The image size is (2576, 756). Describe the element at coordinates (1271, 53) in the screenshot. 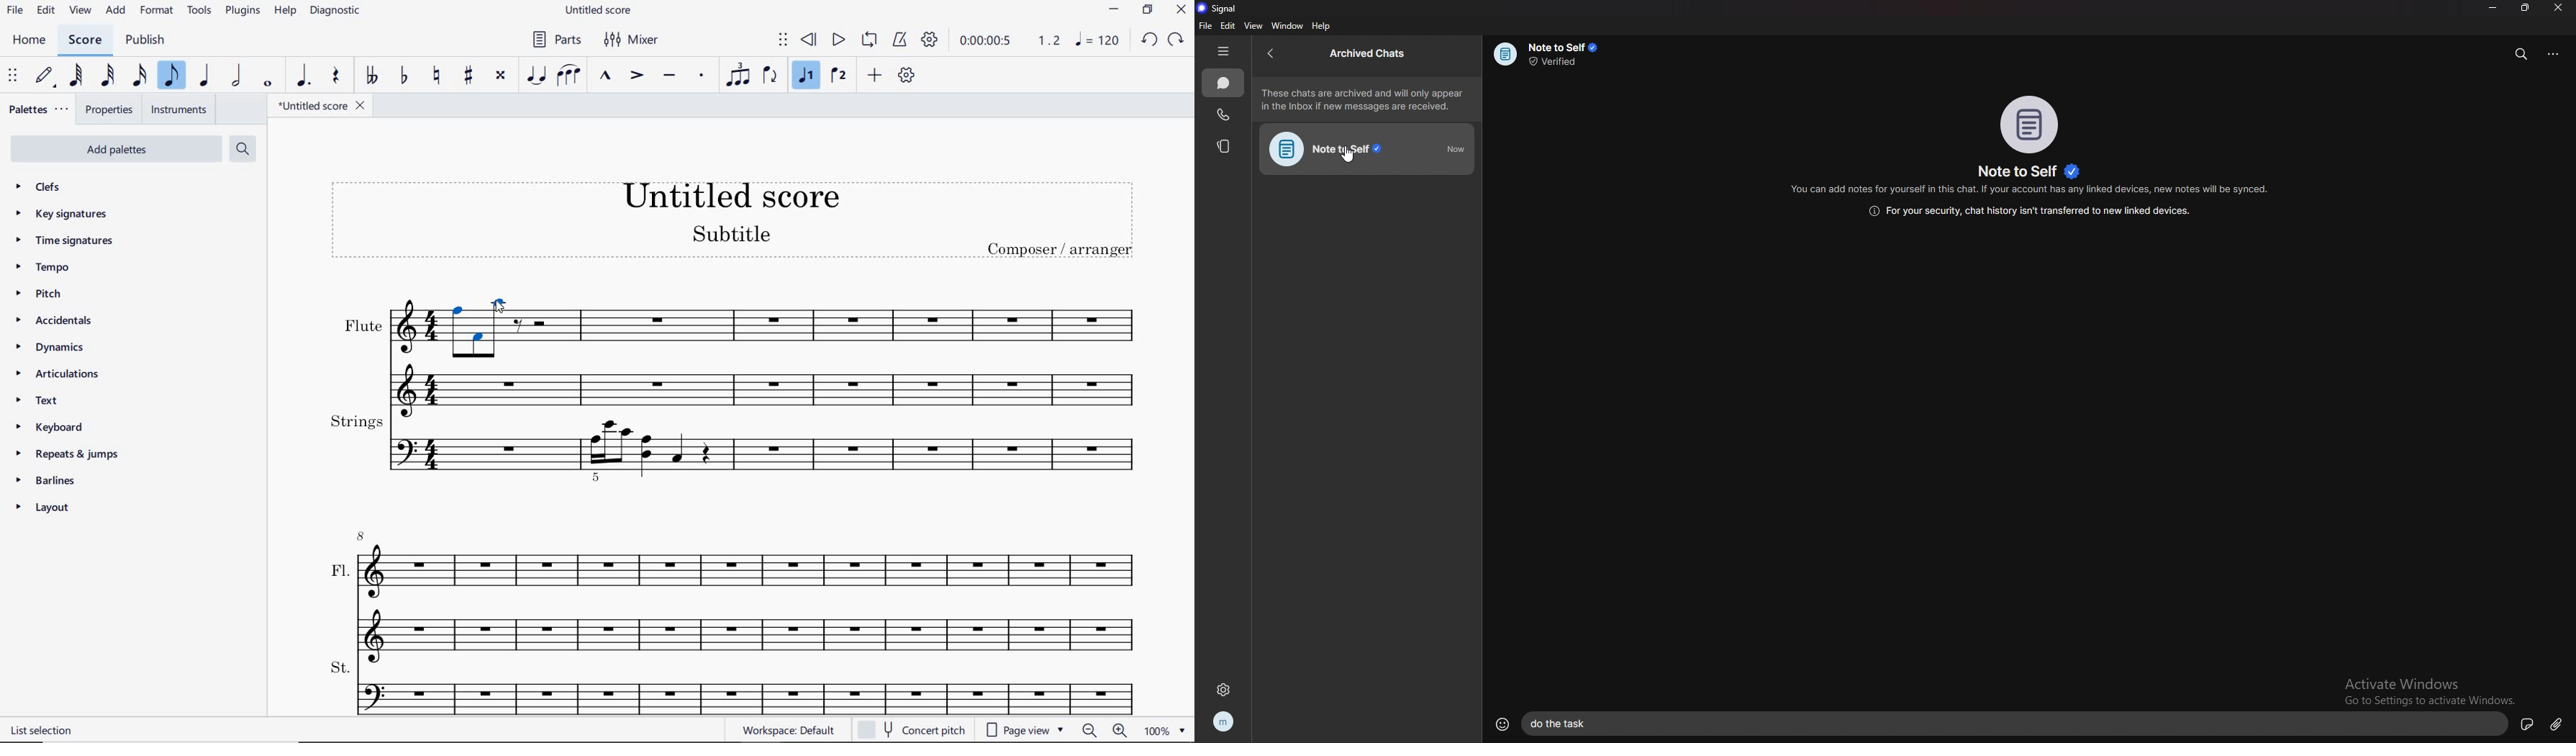

I see `back` at that location.